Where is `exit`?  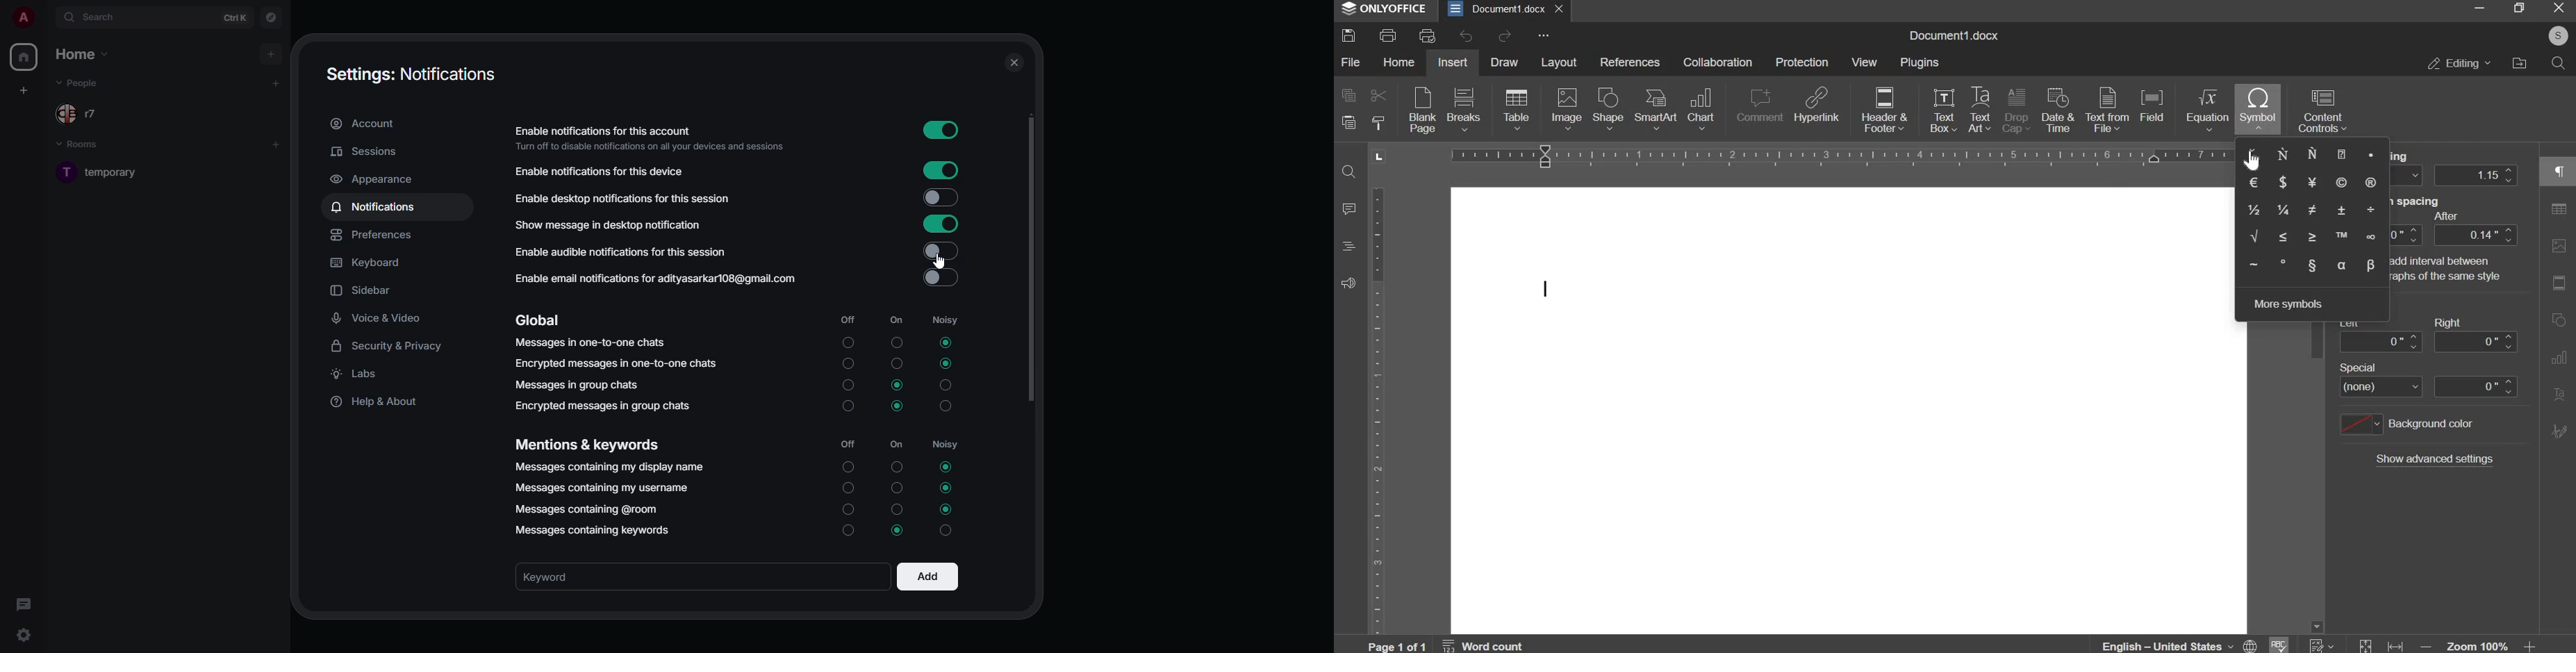 exit is located at coordinates (2558, 7).